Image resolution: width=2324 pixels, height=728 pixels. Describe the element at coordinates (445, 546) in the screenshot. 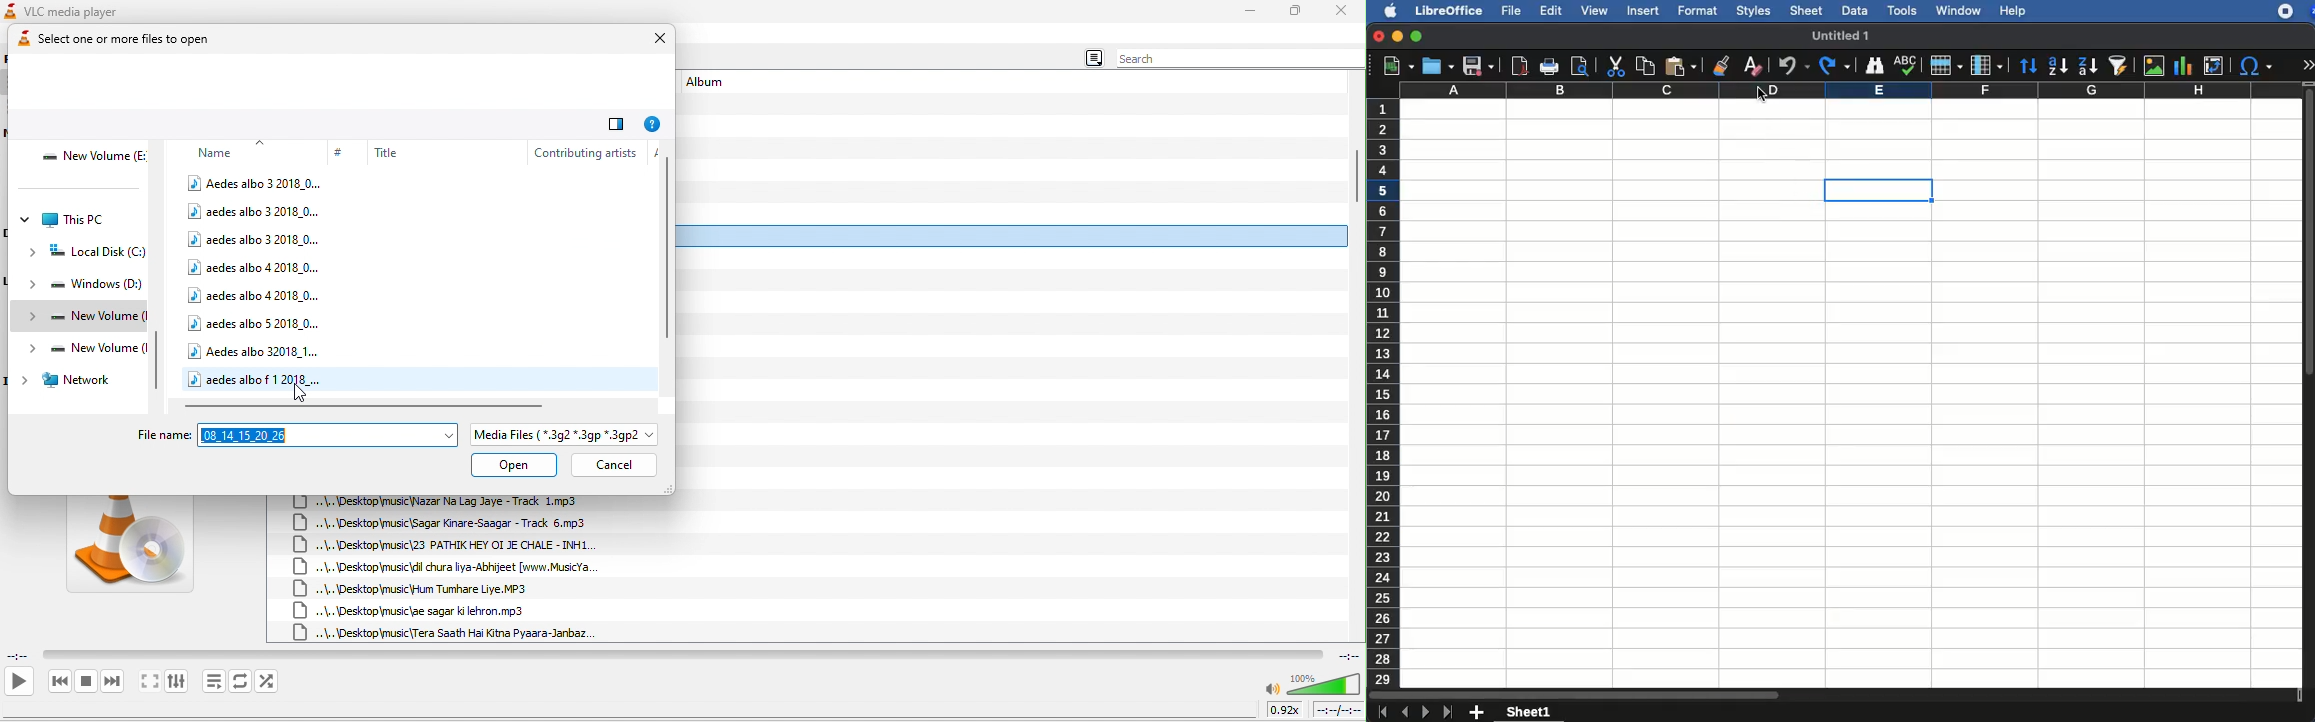

I see `..\..\Desktop\music\23 PATHIK HEY OI JE CHALE - INH1.` at that location.